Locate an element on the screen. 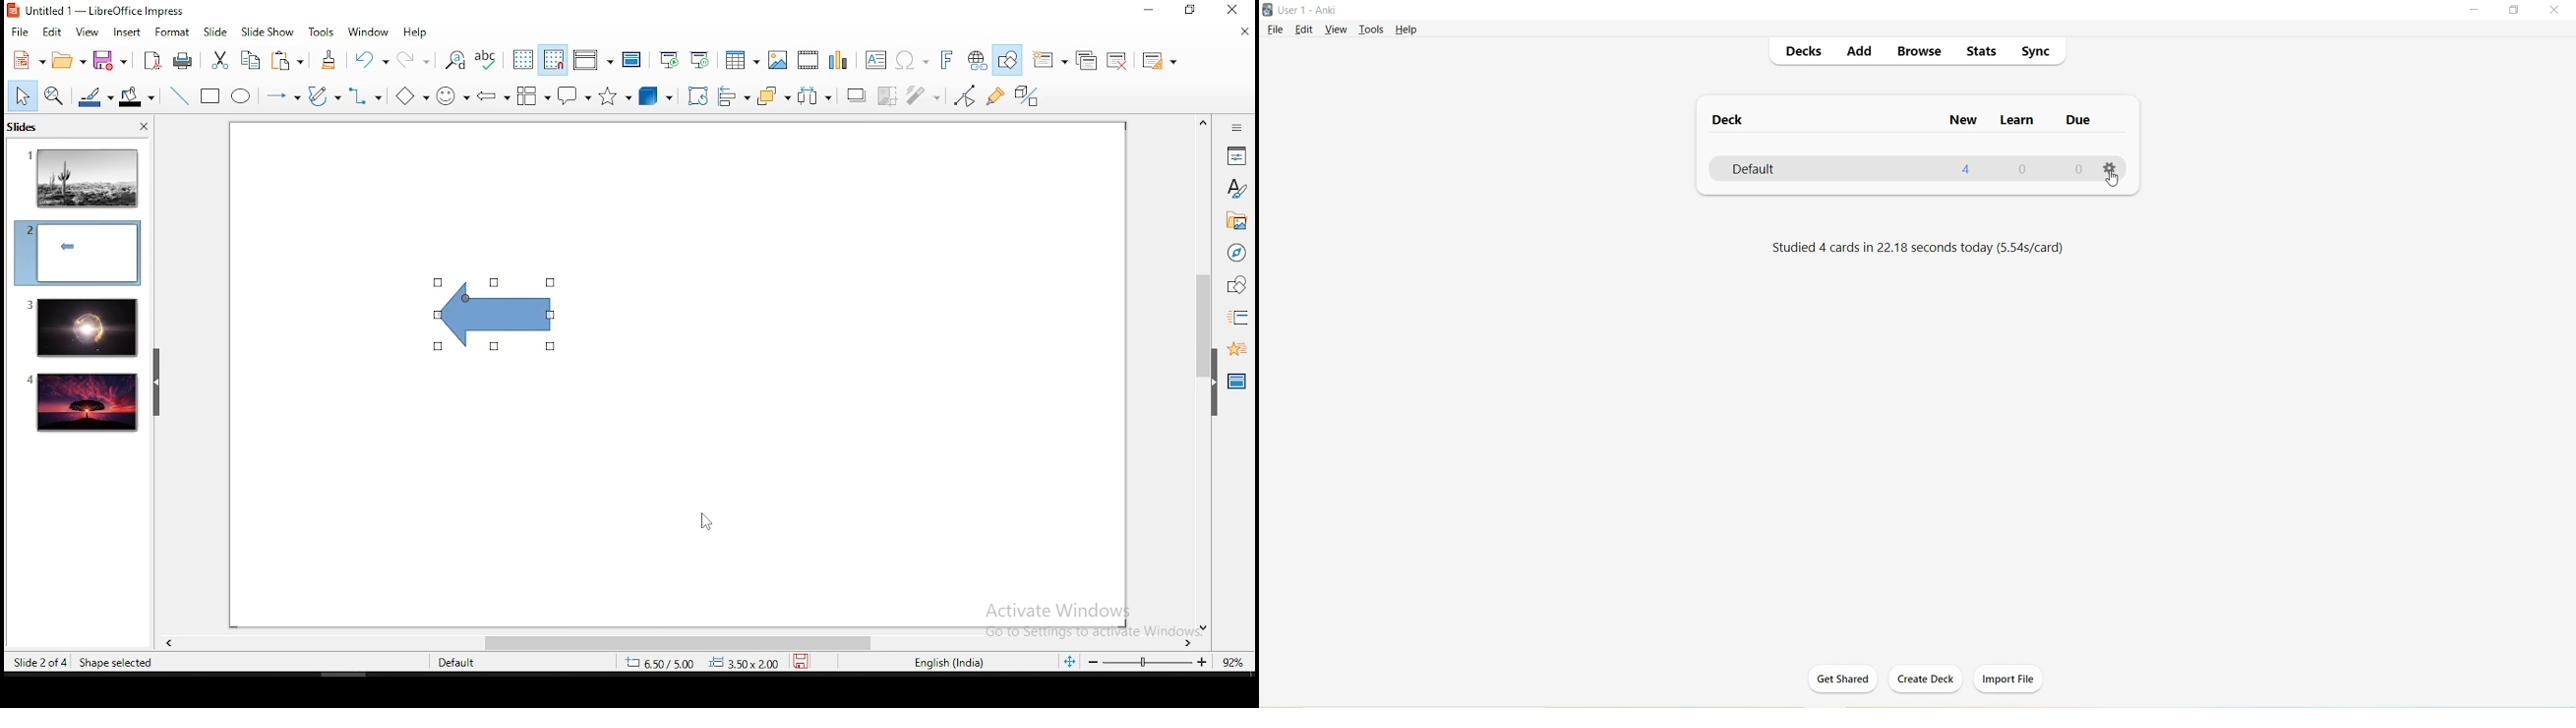 The width and height of the screenshot is (2576, 728). snap to grid is located at coordinates (554, 60).